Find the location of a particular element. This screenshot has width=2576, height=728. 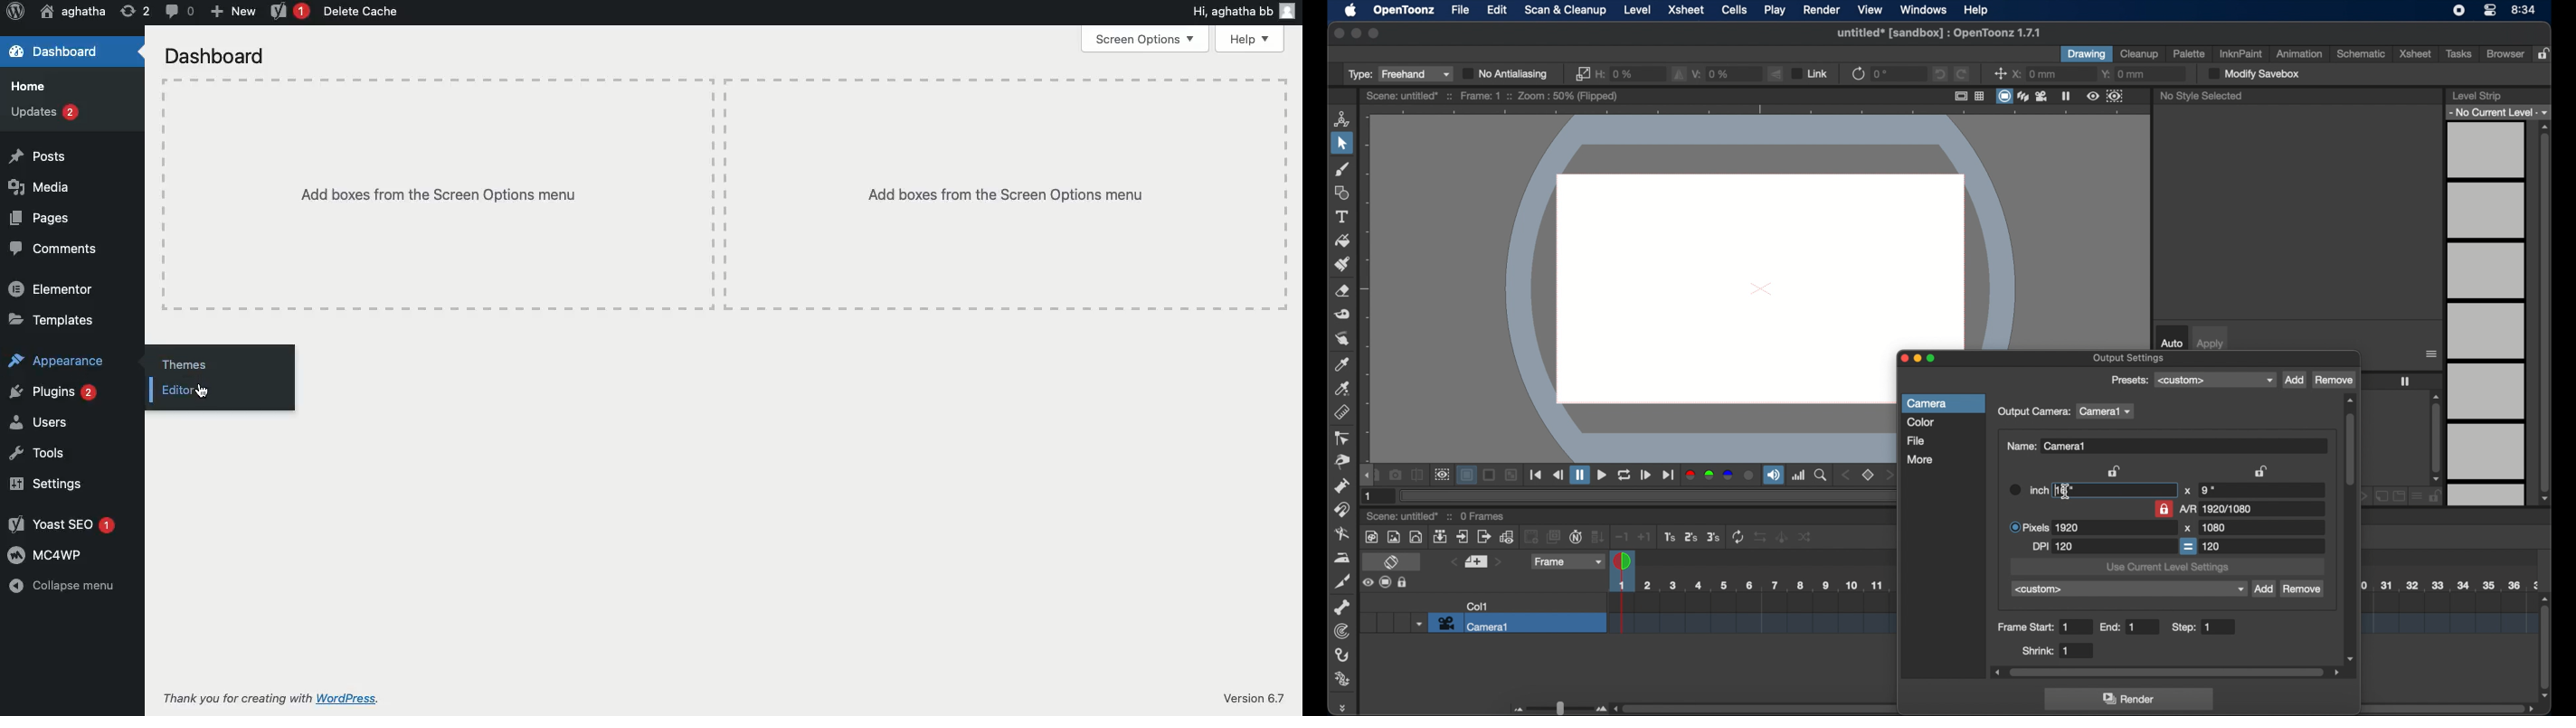

 is located at coordinates (1418, 537).